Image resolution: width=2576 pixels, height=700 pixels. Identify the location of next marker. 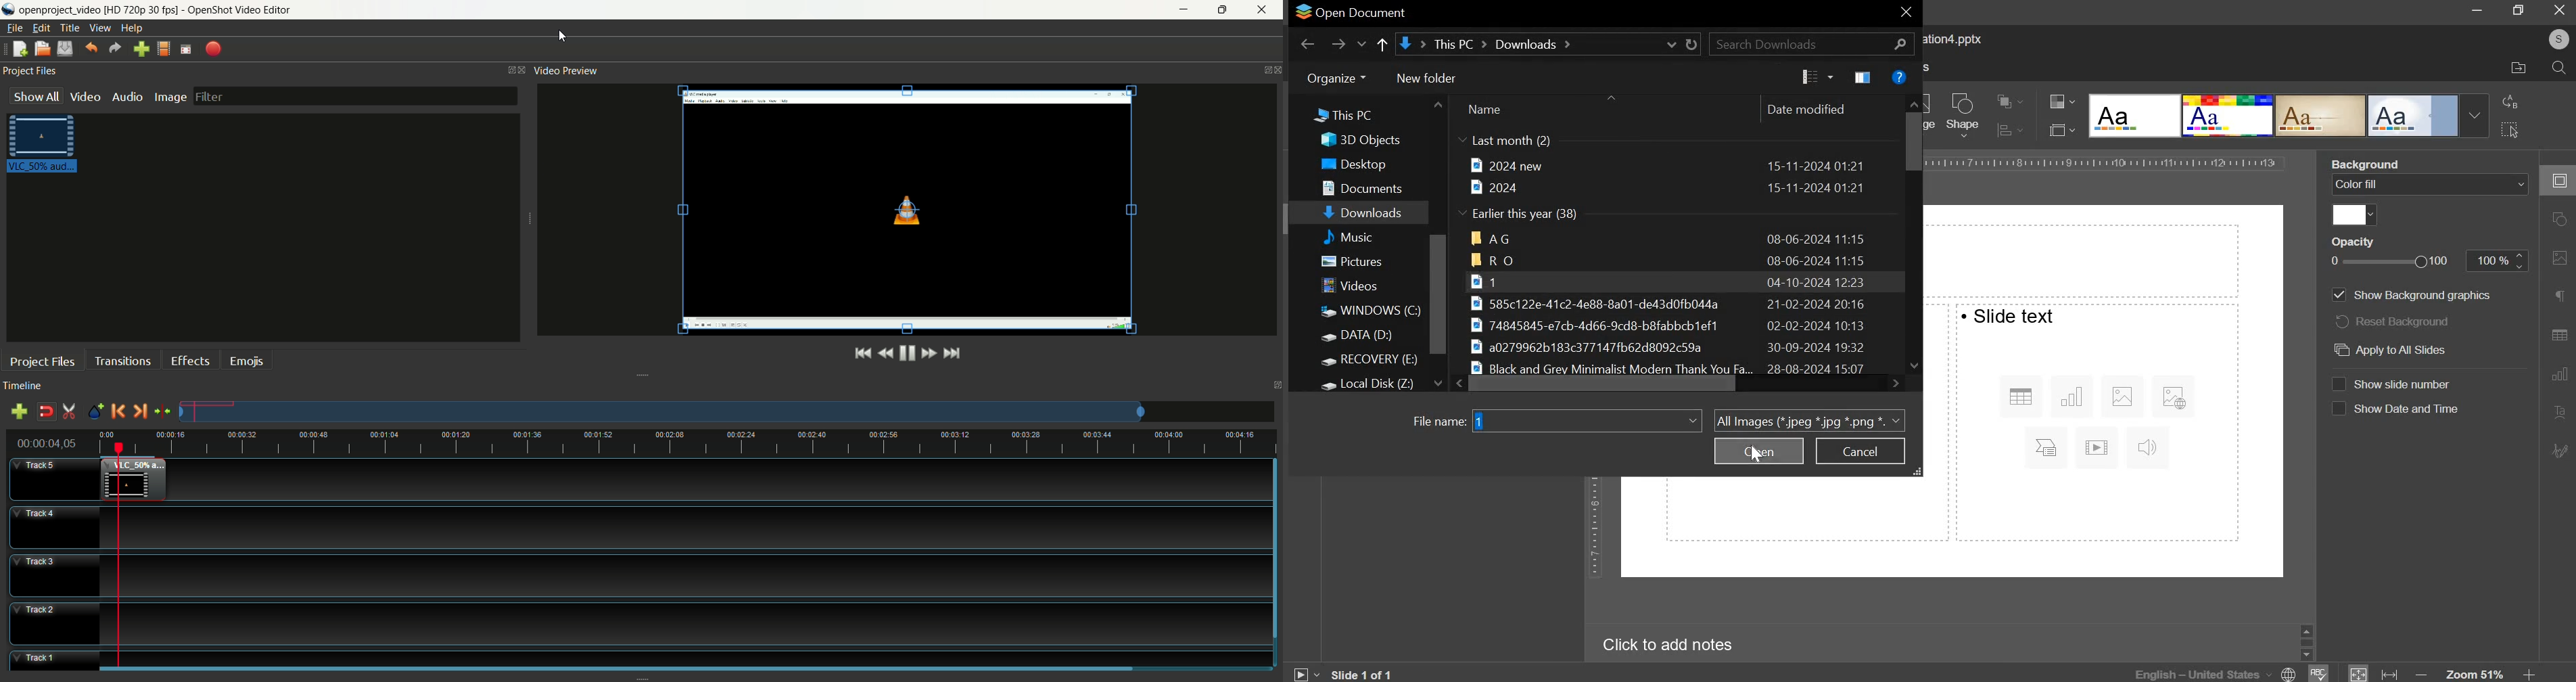
(140, 412).